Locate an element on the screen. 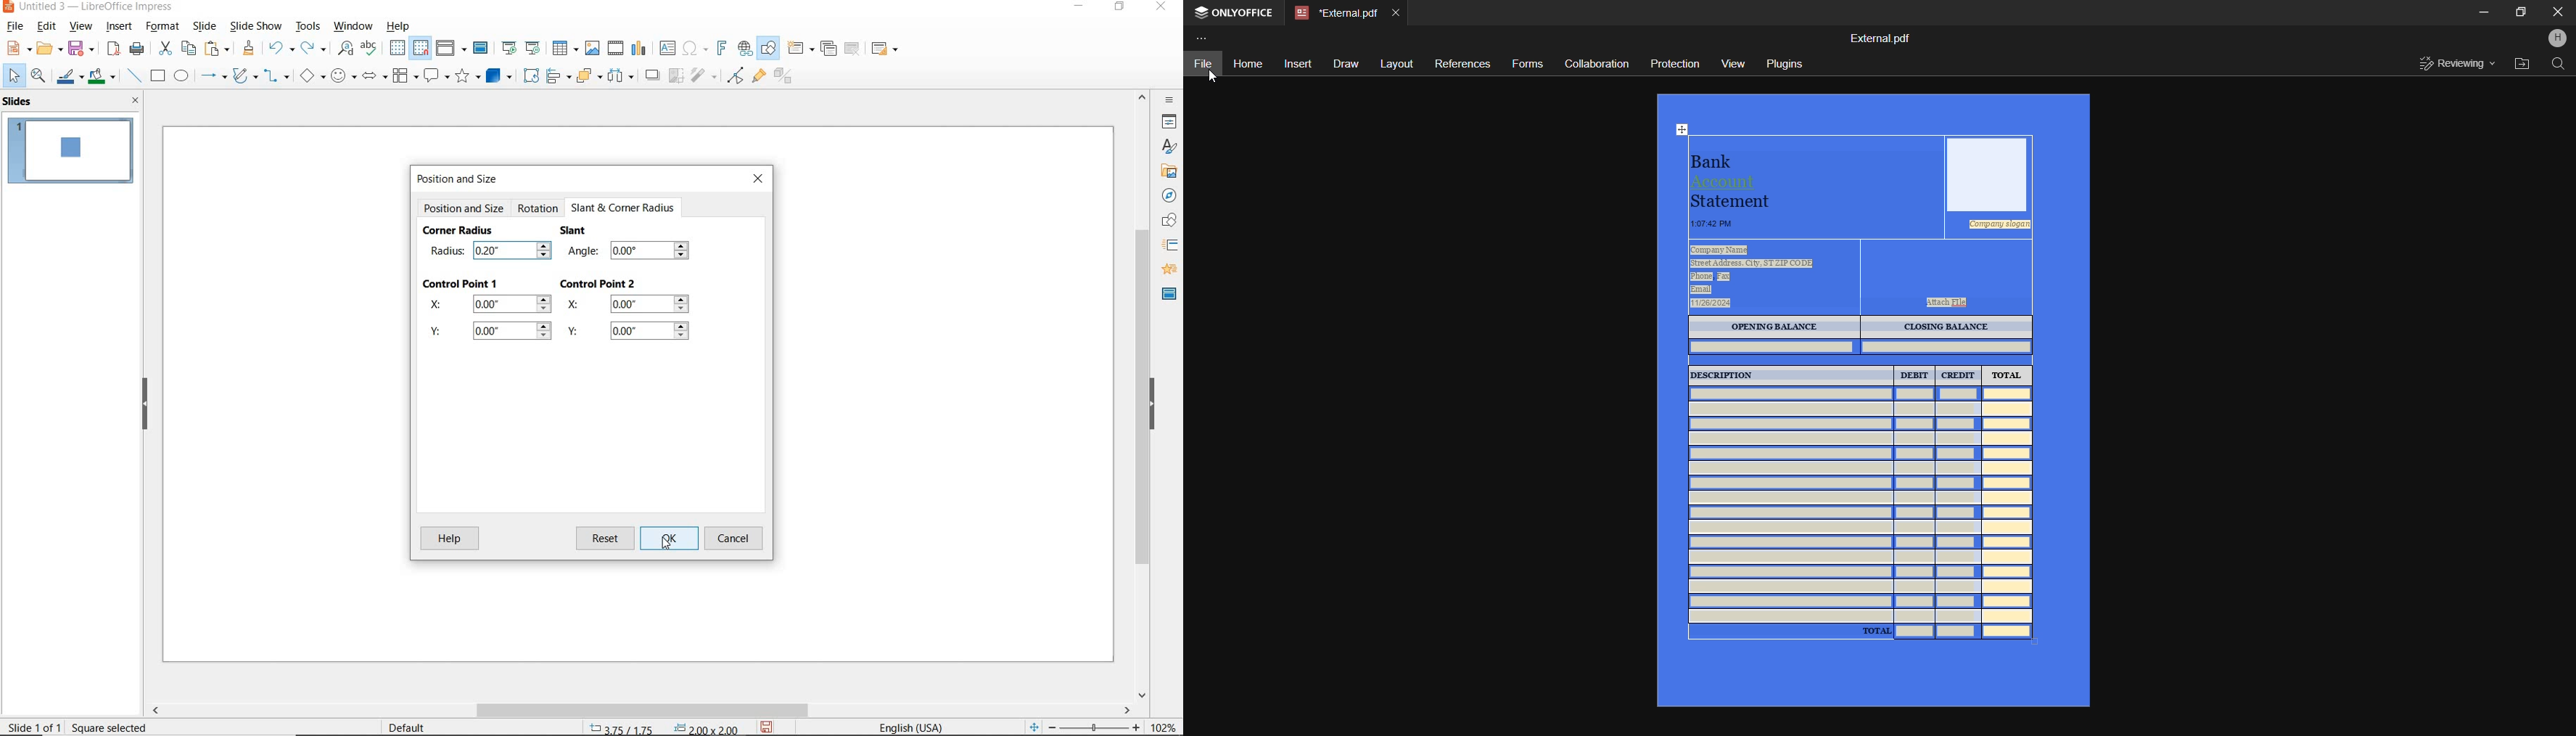 Image resolution: width=2576 pixels, height=756 pixels. slide transition is located at coordinates (1170, 245).